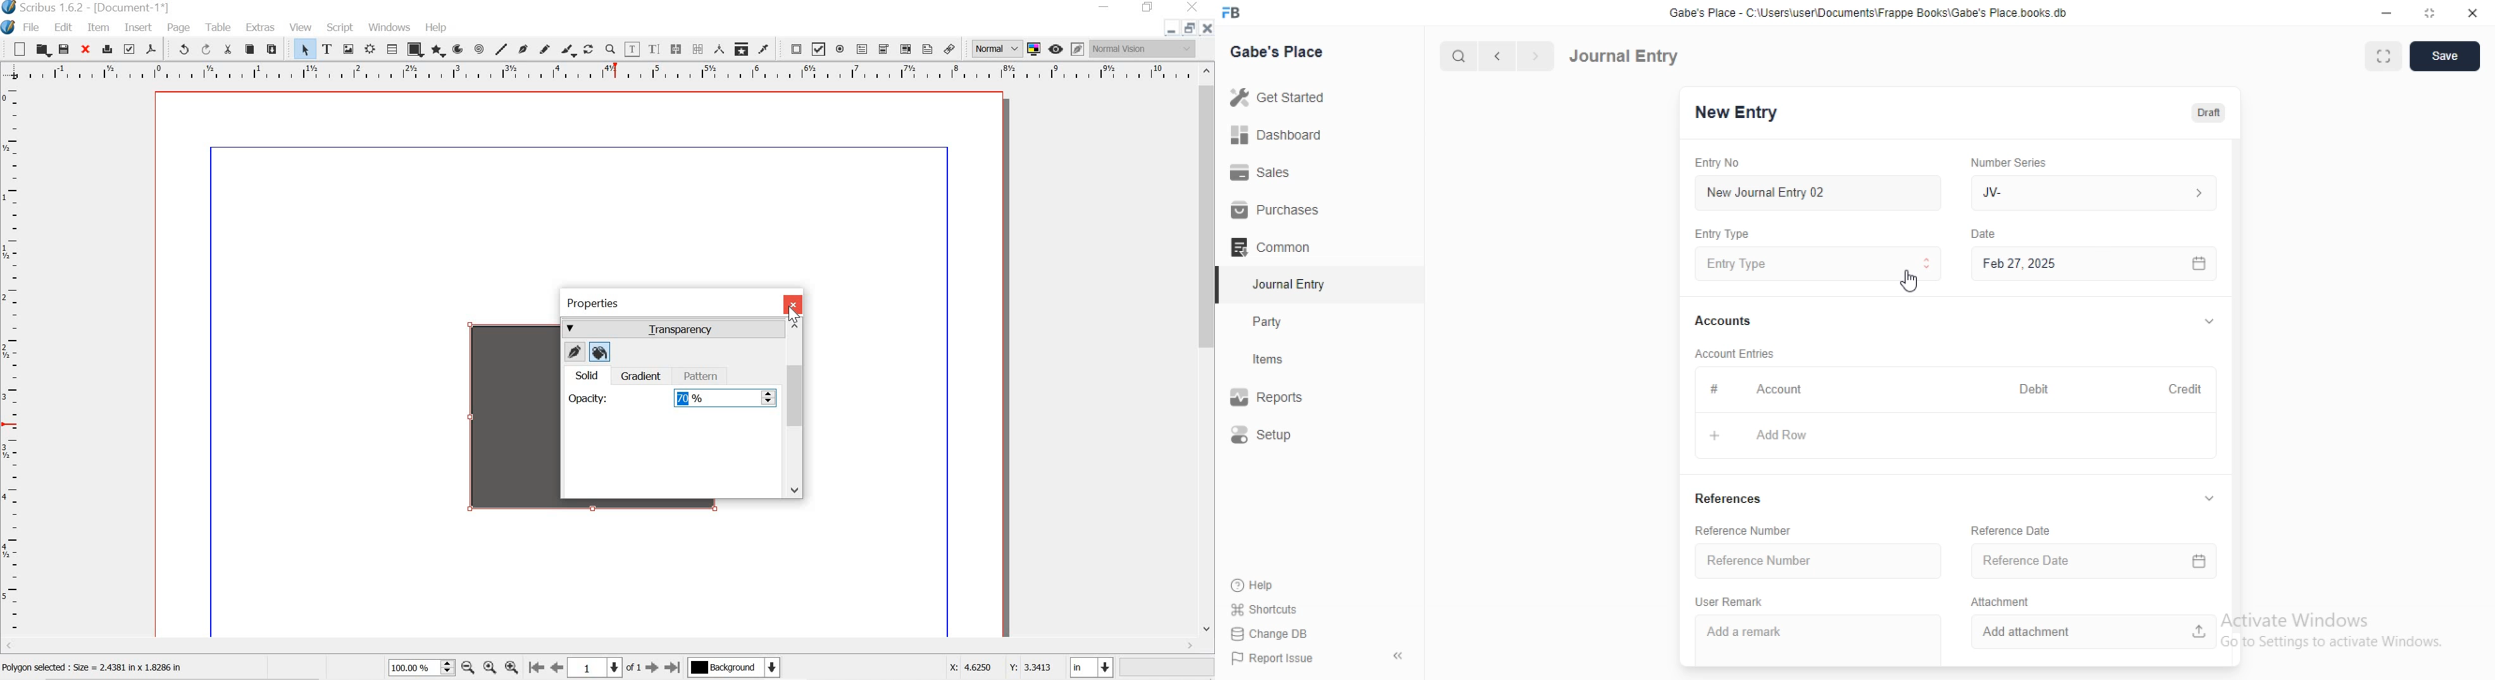 This screenshot has height=700, width=2520. I want to click on go to last page, so click(672, 667).